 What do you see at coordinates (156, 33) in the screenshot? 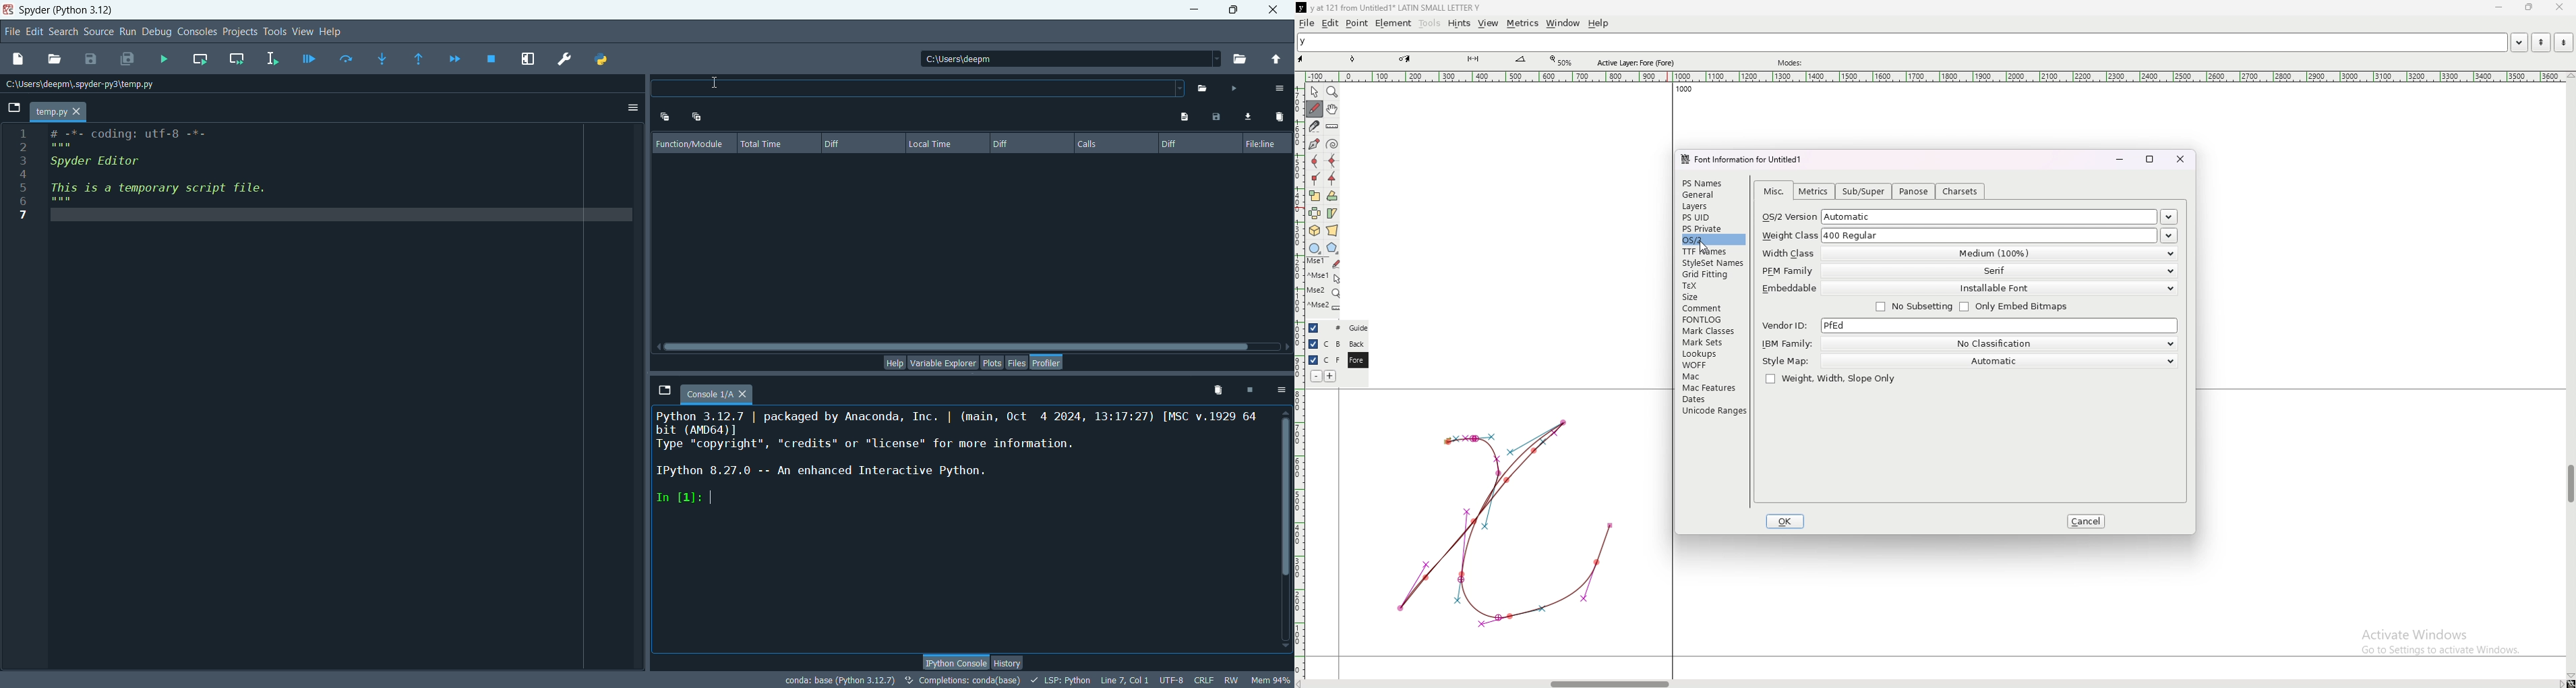
I see `debug` at bounding box center [156, 33].